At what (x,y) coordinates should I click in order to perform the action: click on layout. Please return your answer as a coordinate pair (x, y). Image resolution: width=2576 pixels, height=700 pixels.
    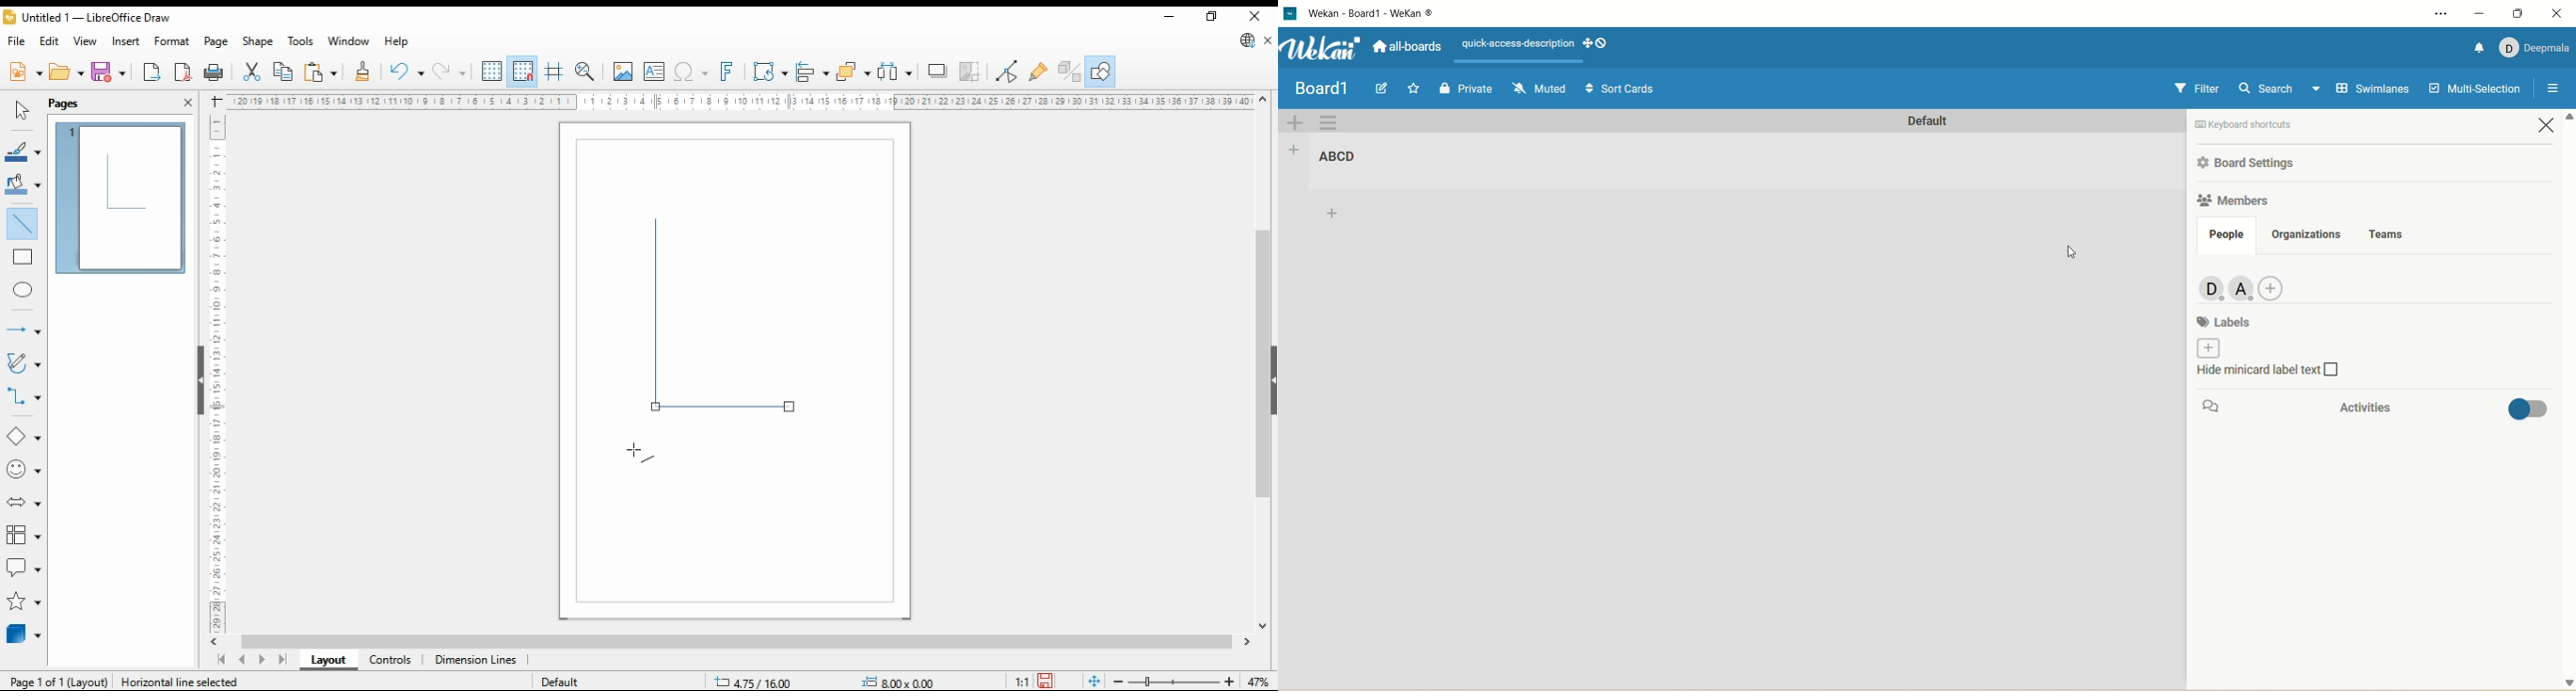
    Looking at the image, I should click on (327, 661).